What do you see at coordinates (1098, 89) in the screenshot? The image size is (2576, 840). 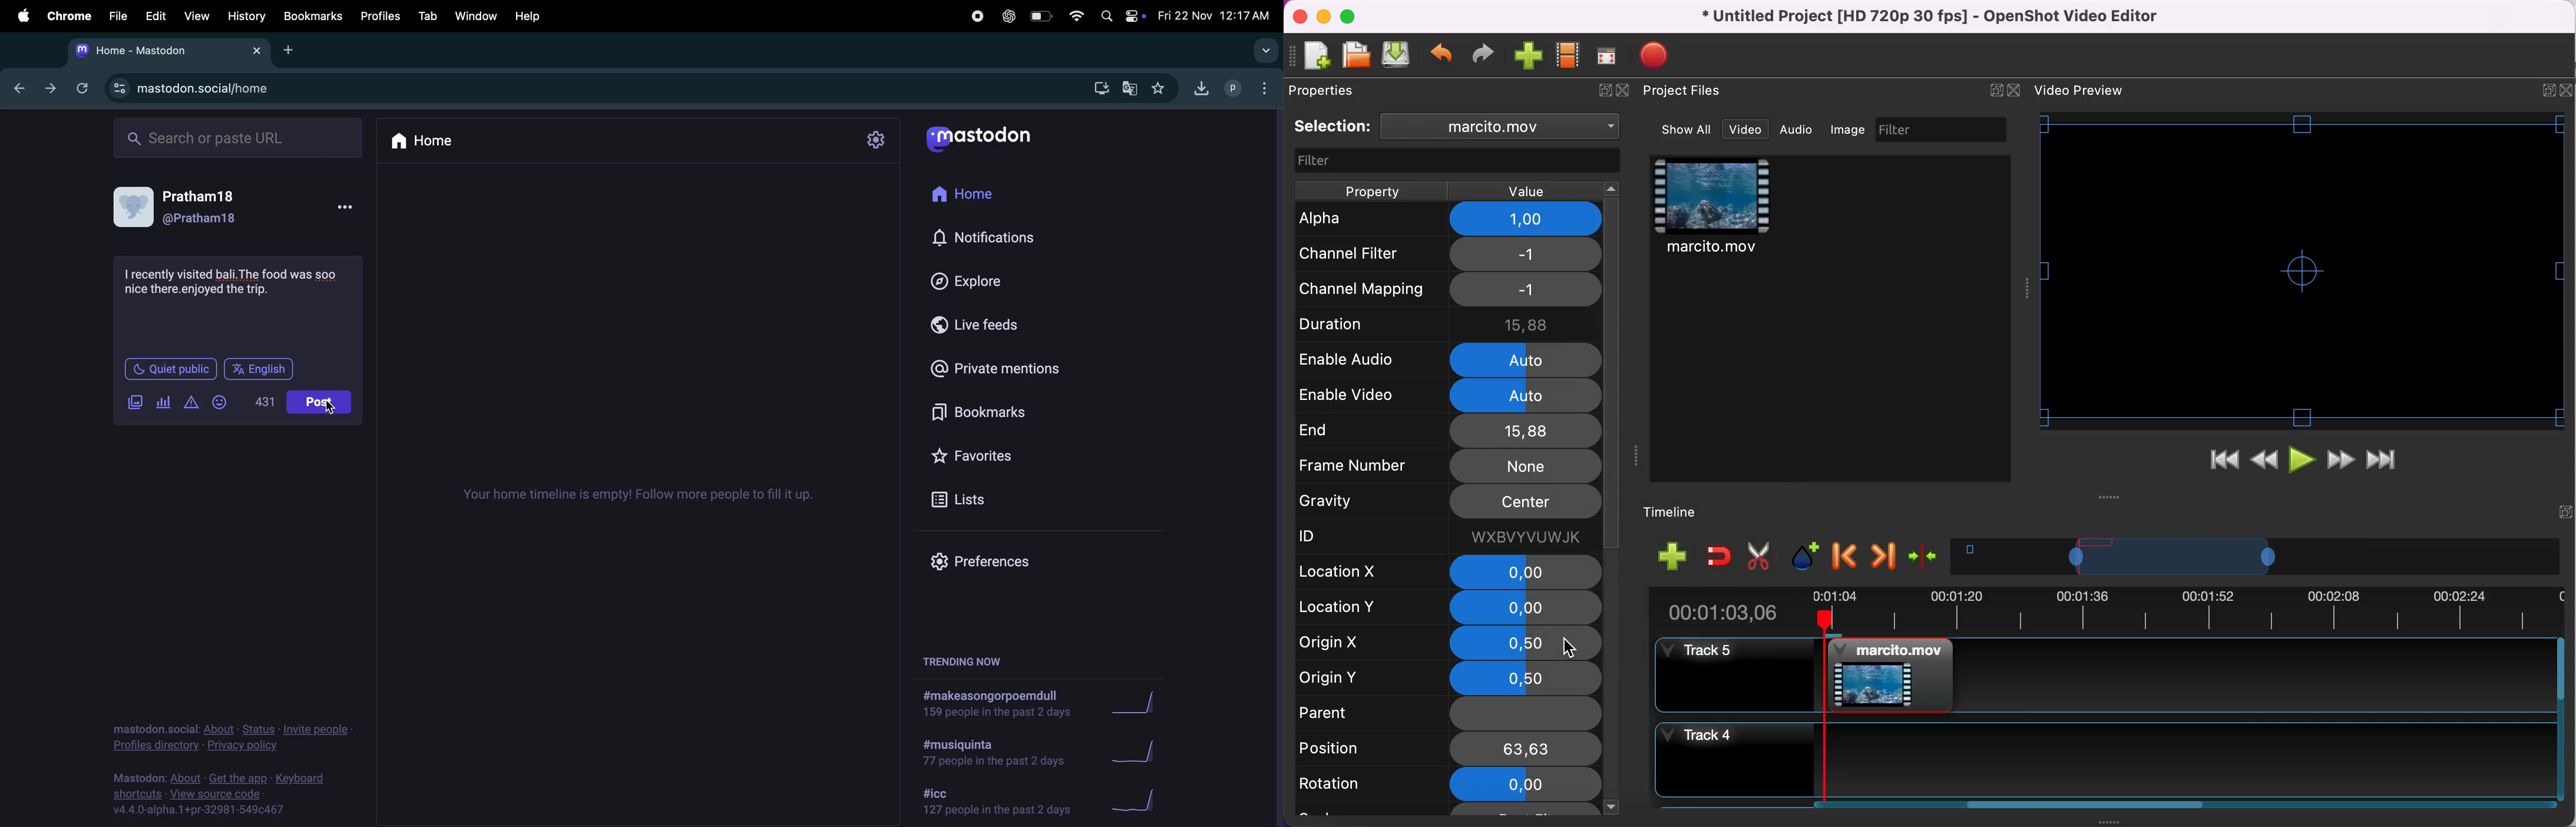 I see `downloads` at bounding box center [1098, 89].